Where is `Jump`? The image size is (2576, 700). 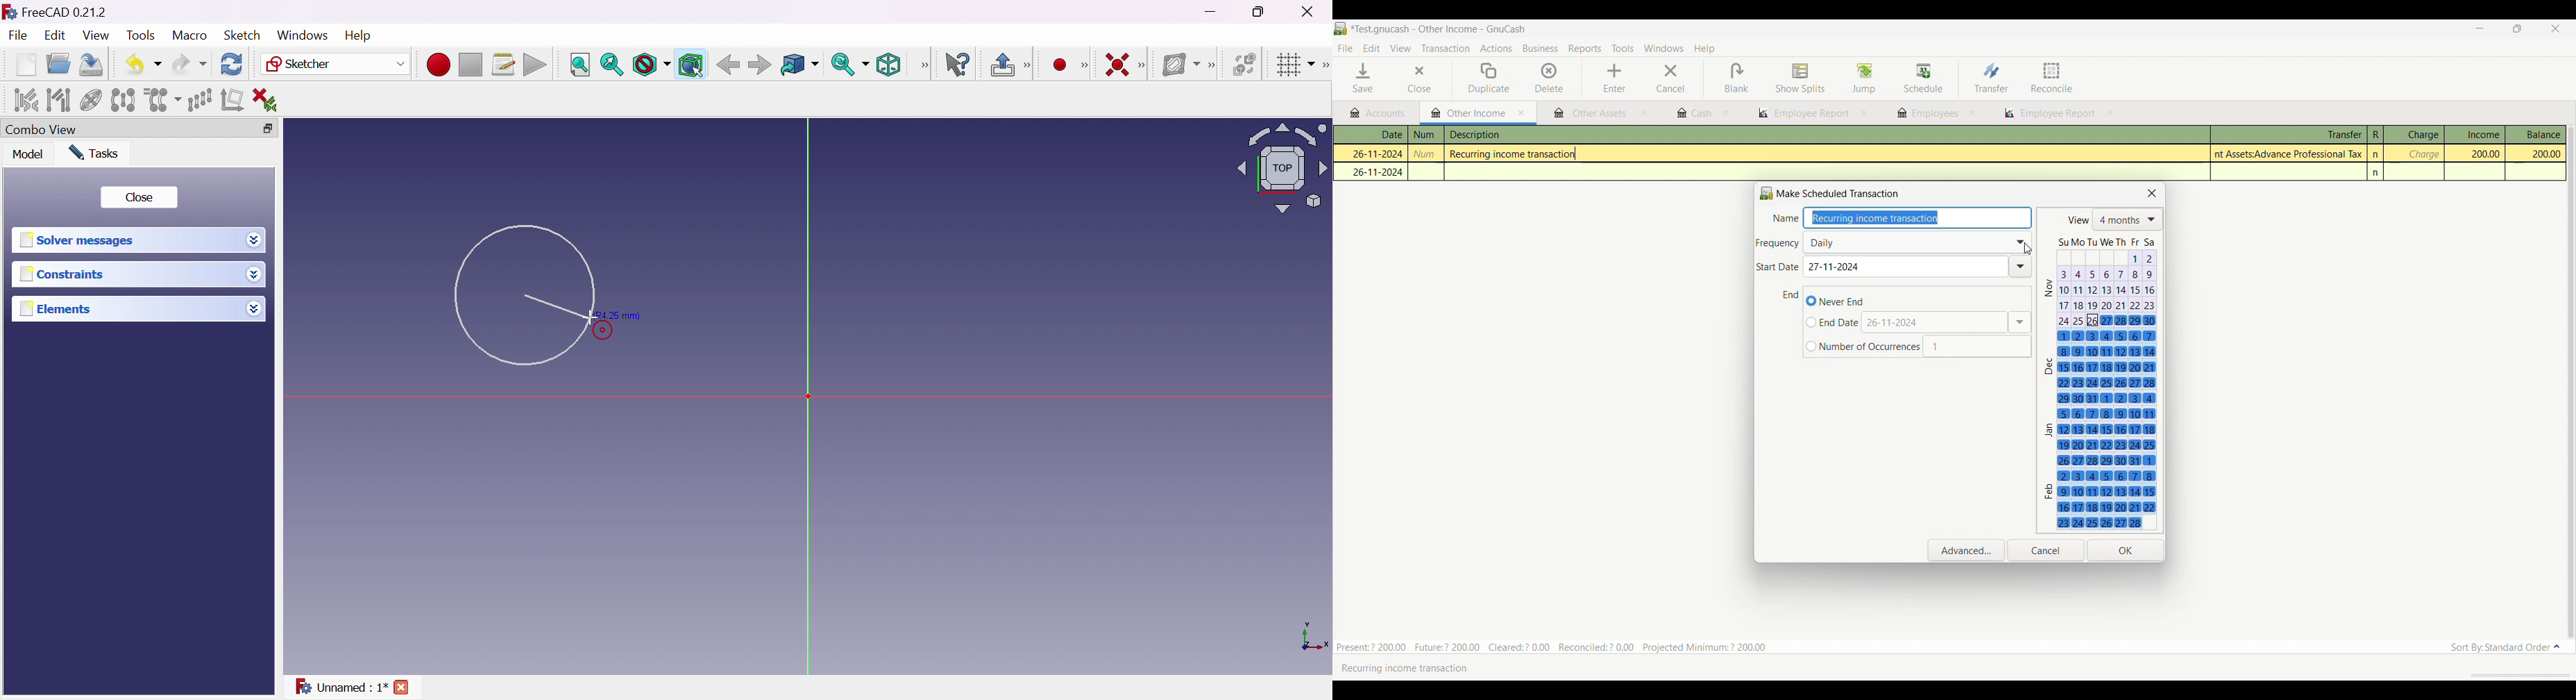
Jump is located at coordinates (1864, 78).